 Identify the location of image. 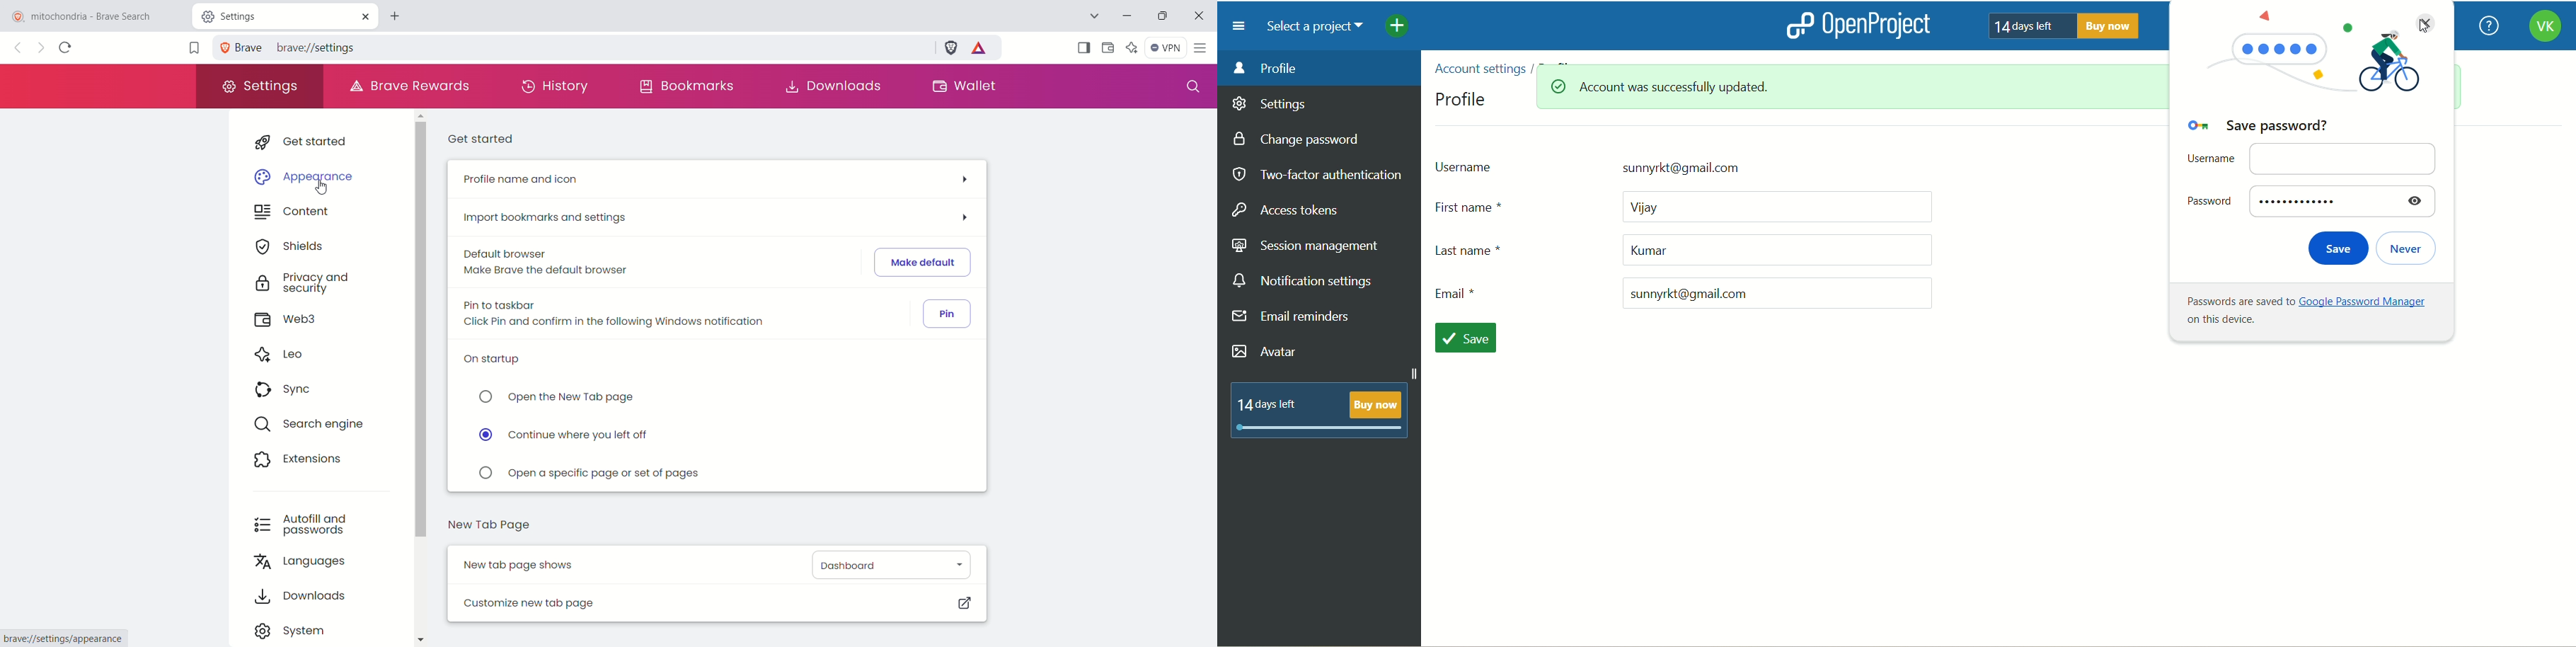
(2308, 64).